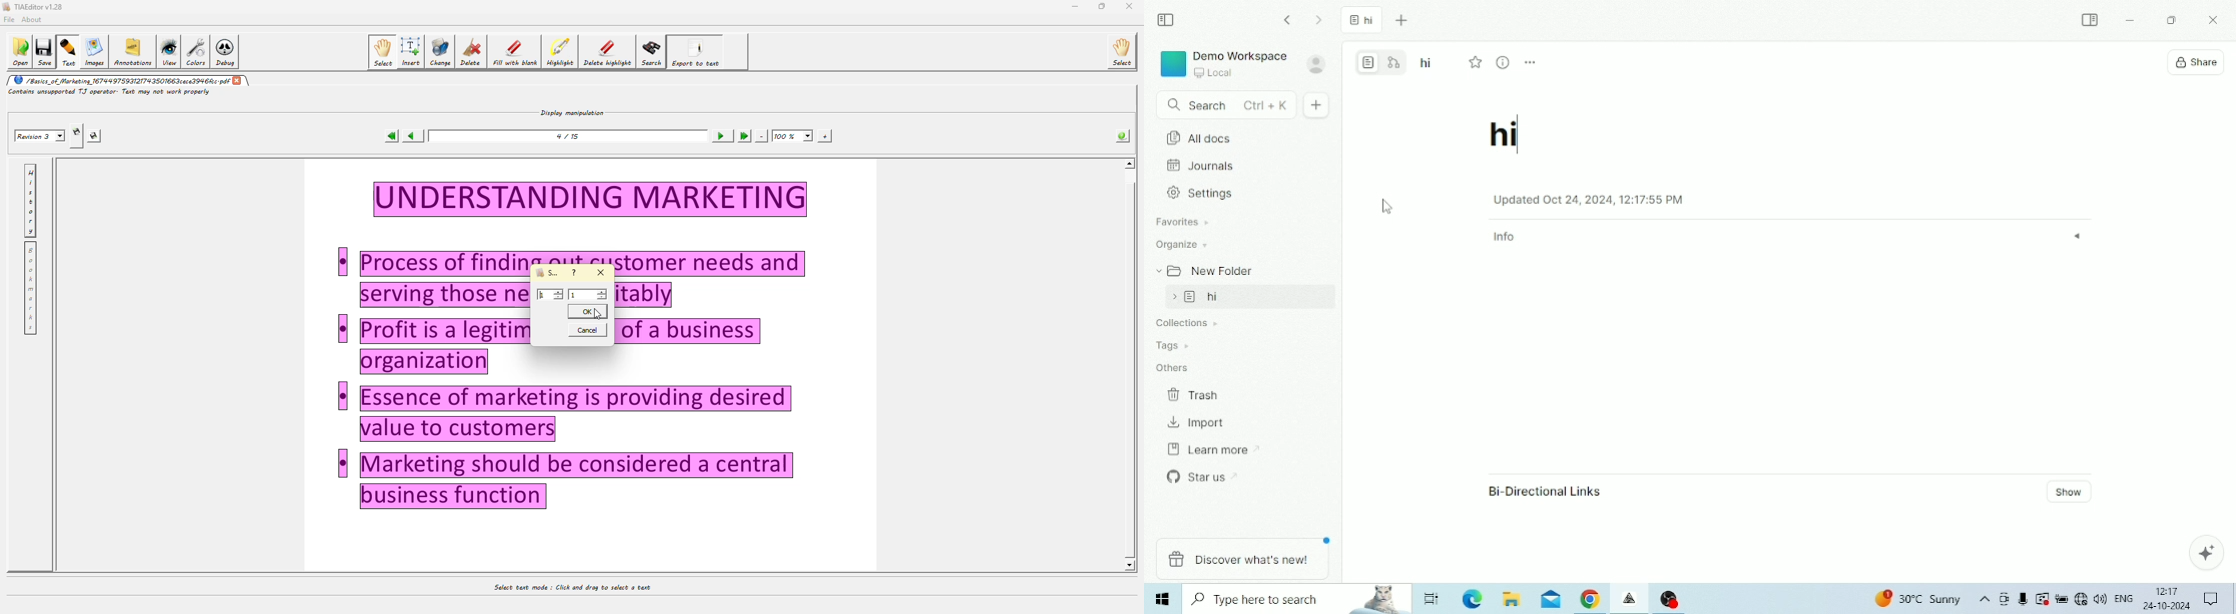 This screenshot has width=2240, height=616. Describe the element at coordinates (1205, 475) in the screenshot. I see `Star us` at that location.